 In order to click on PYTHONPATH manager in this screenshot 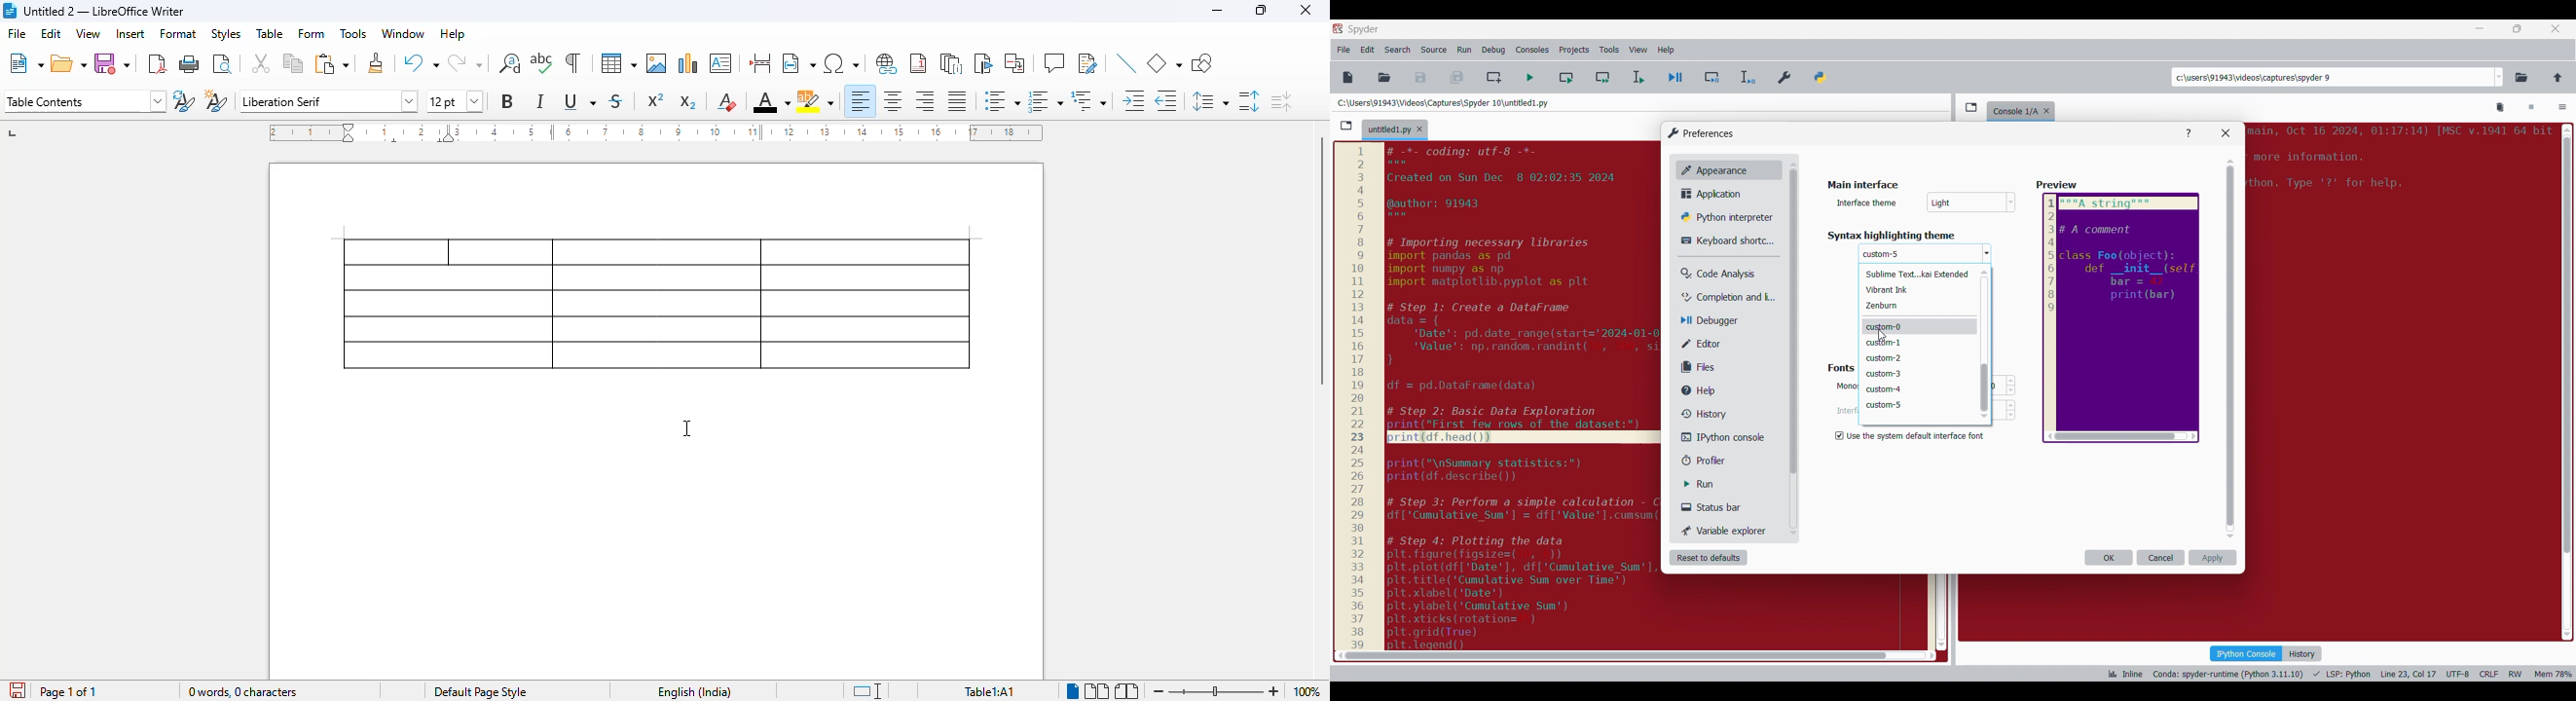, I will do `click(1822, 75)`.